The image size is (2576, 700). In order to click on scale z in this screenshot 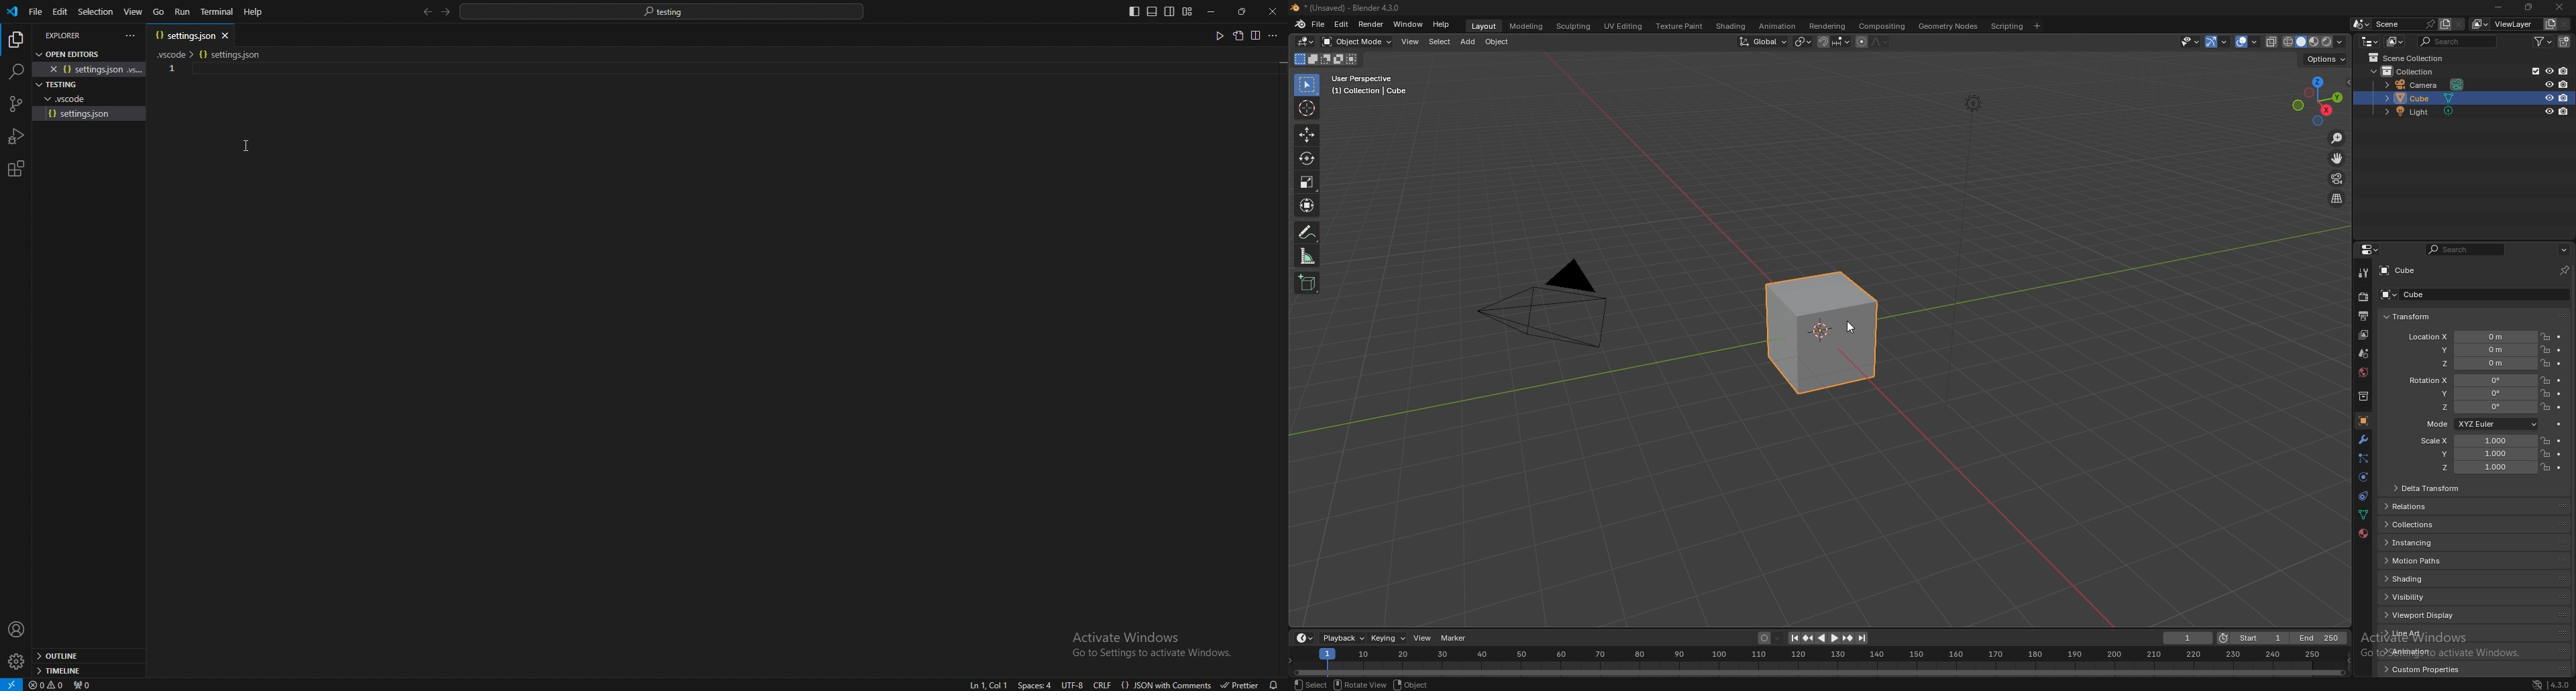, I will do `click(2476, 467)`.